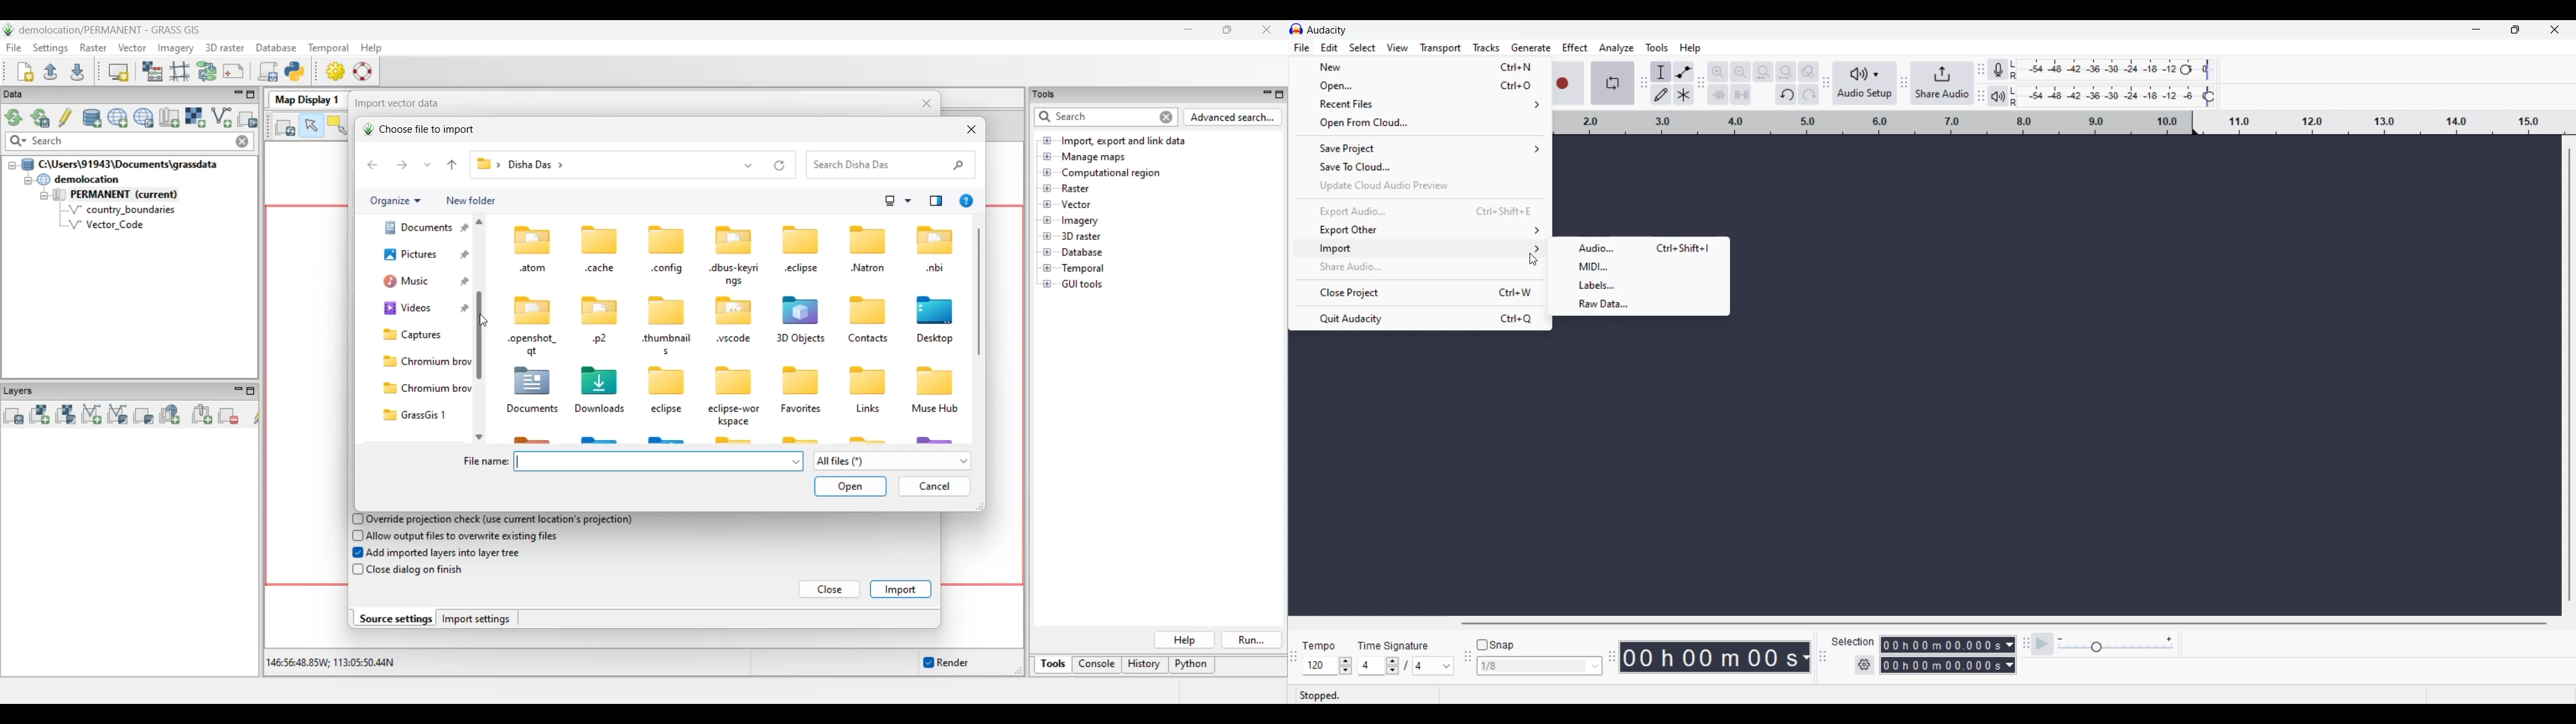 The height and width of the screenshot is (728, 2576). What do you see at coordinates (1419, 267) in the screenshot?
I see `Share audio` at bounding box center [1419, 267].